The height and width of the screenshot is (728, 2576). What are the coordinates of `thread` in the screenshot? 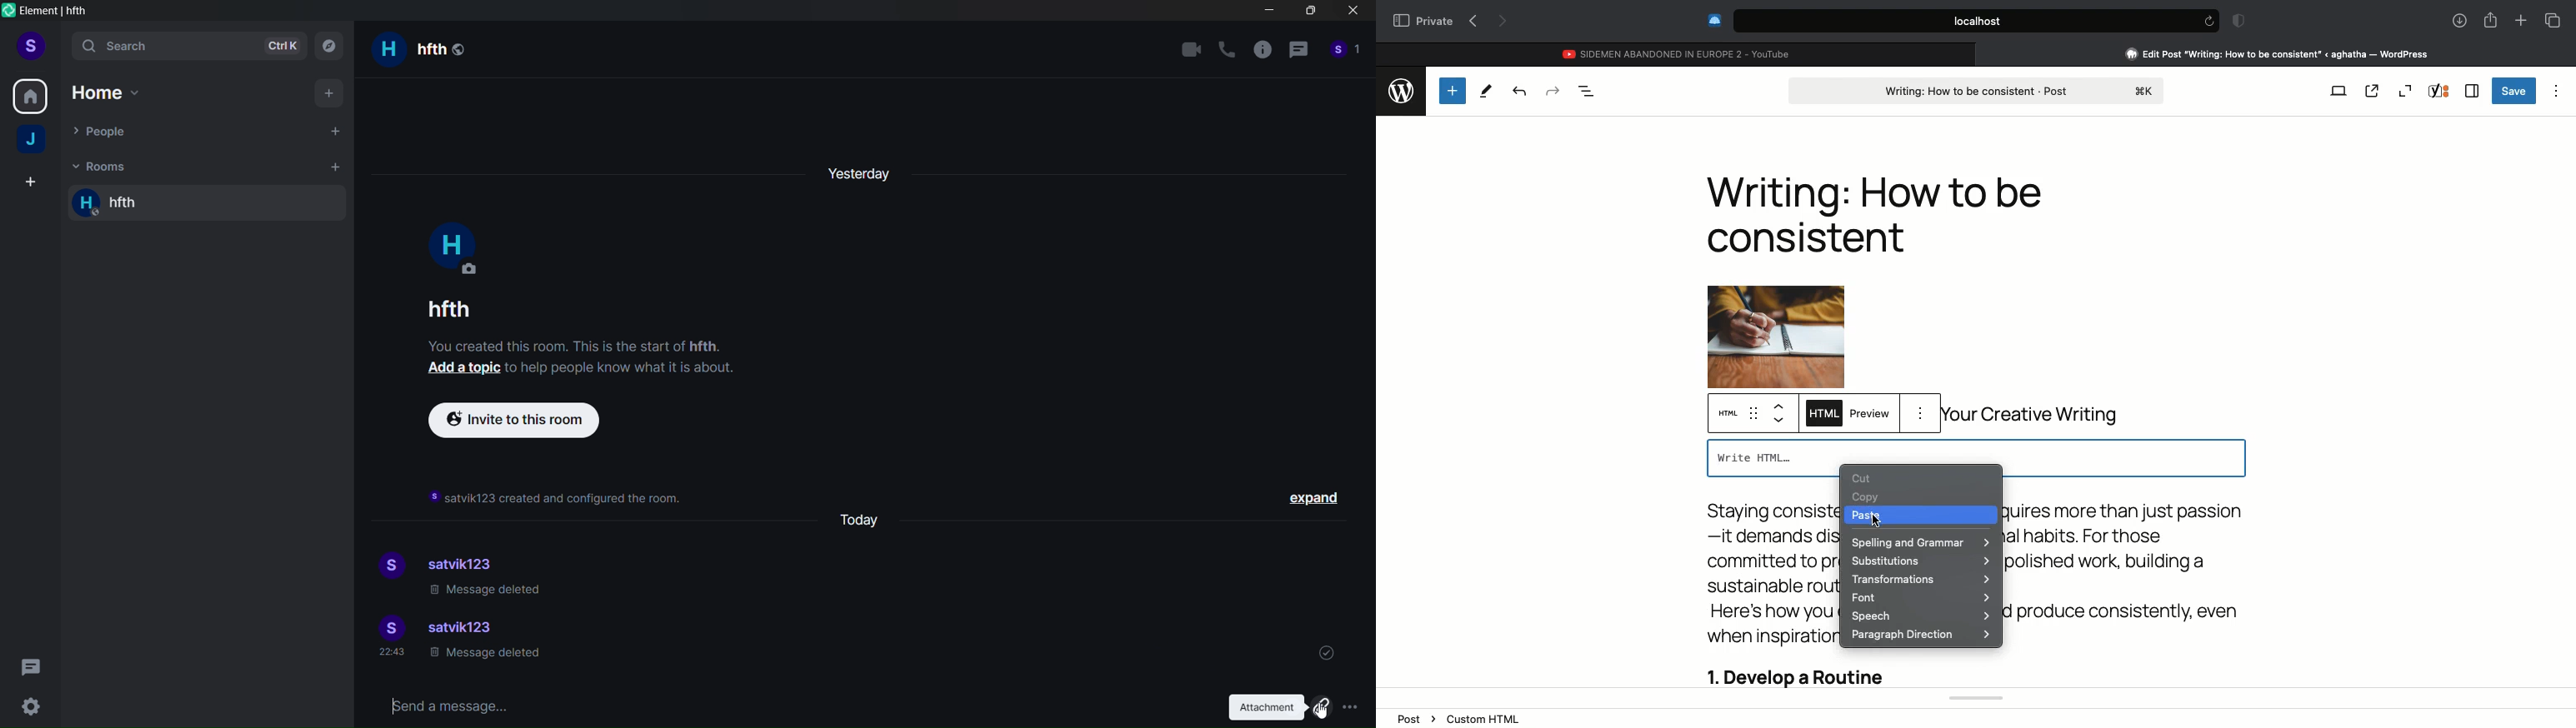 It's located at (1298, 52).